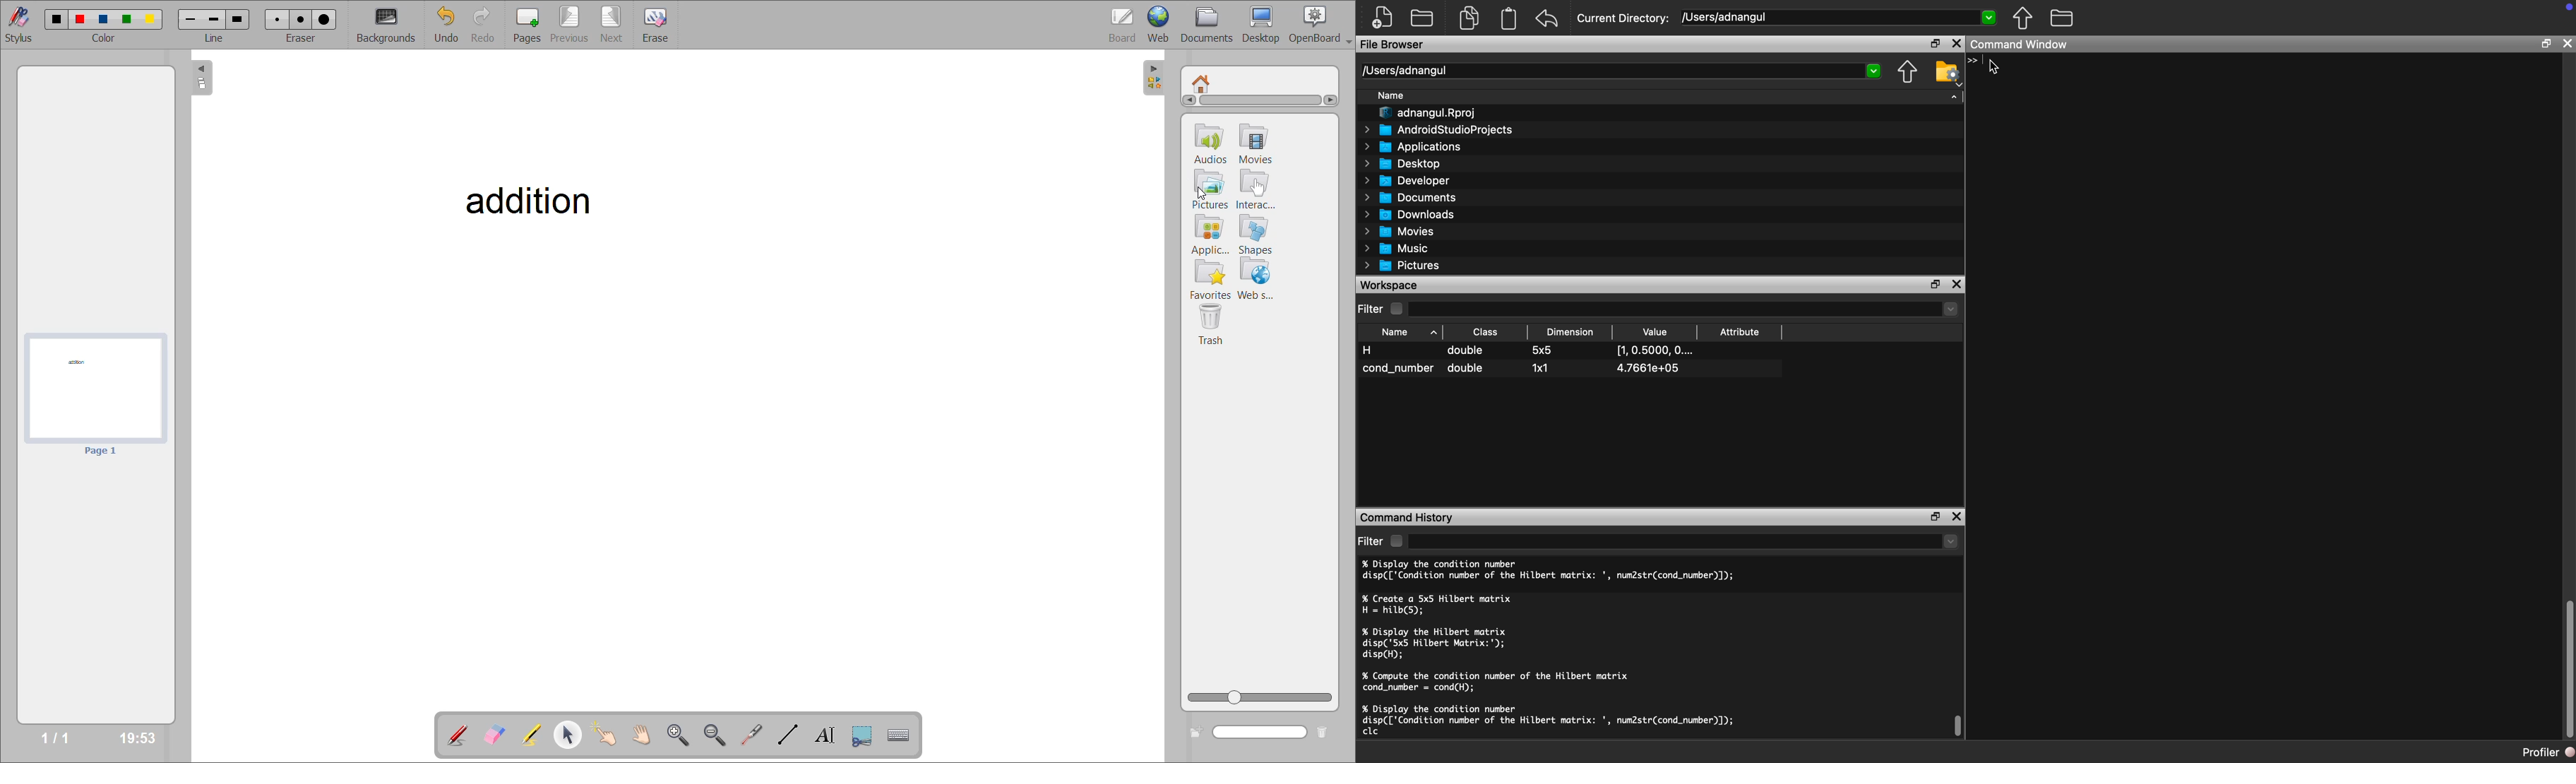 The height and width of the screenshot is (784, 2576). Describe the element at coordinates (125, 20) in the screenshot. I see `color 4` at that location.